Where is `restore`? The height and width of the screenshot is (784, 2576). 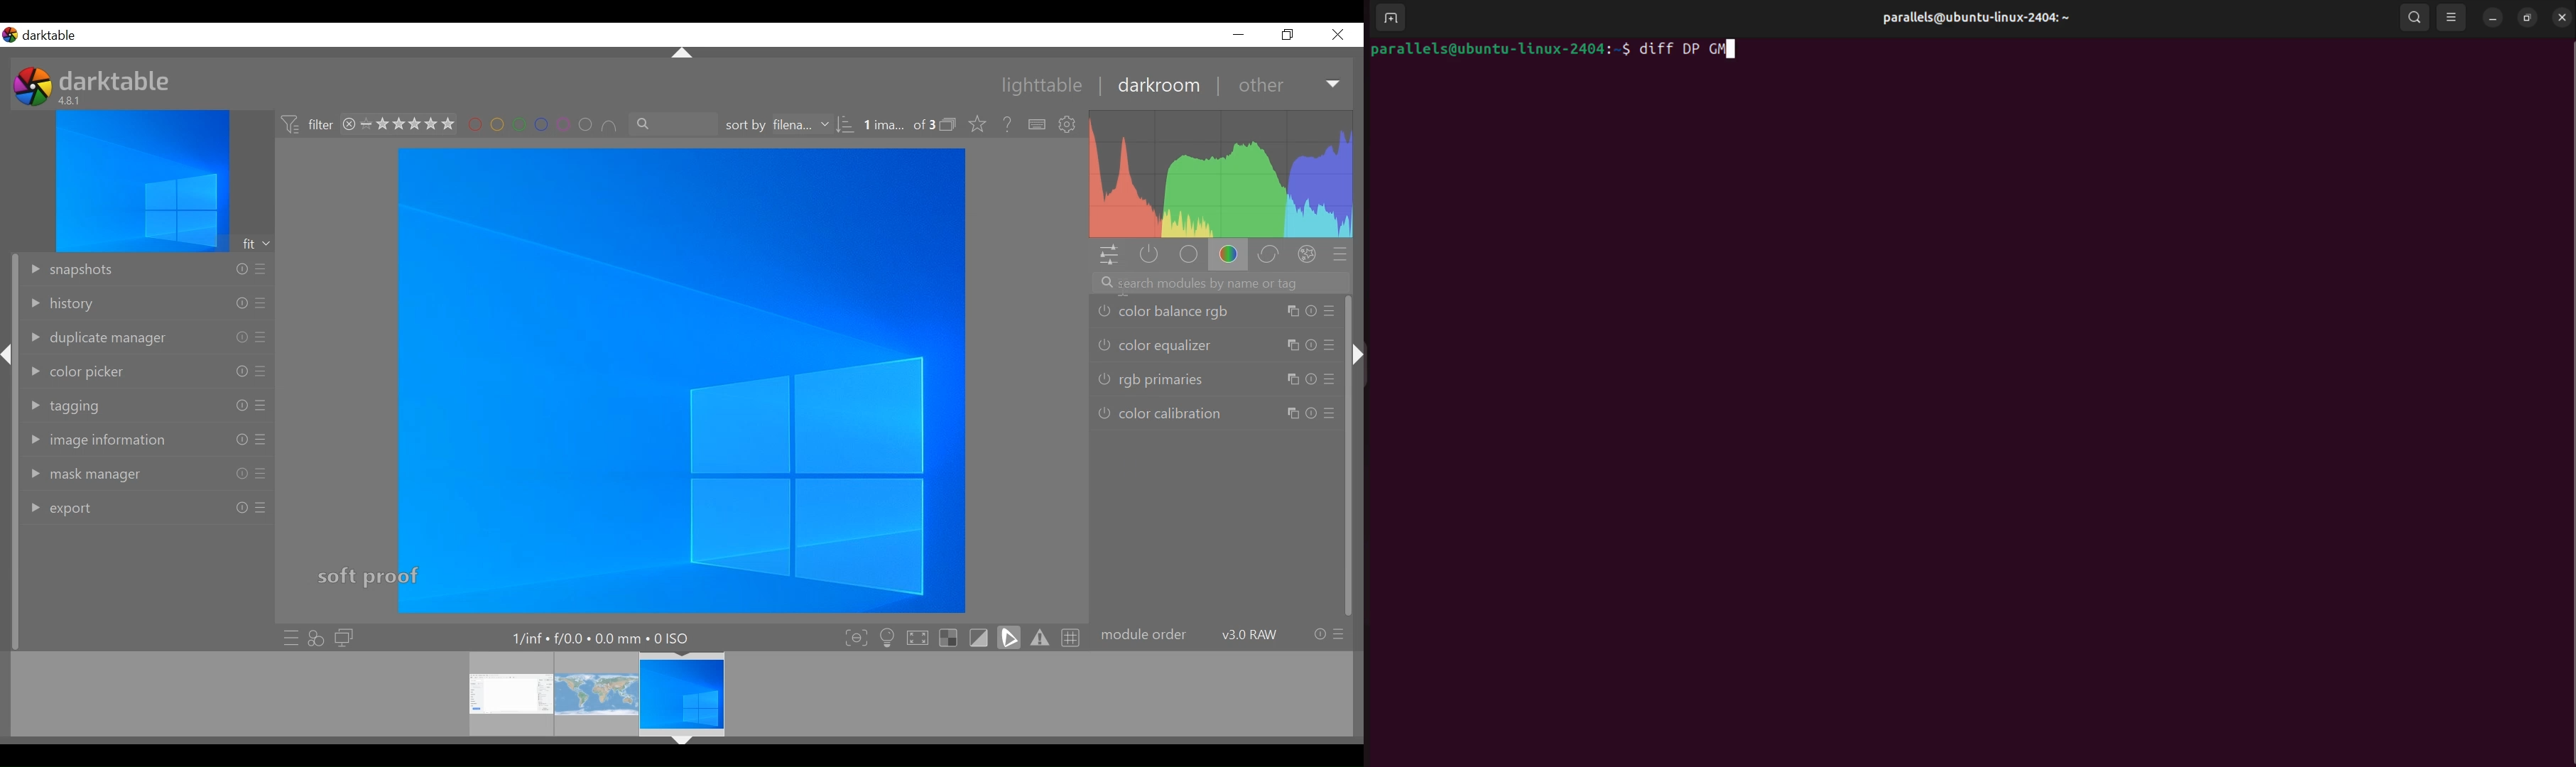 restore is located at coordinates (1286, 35).